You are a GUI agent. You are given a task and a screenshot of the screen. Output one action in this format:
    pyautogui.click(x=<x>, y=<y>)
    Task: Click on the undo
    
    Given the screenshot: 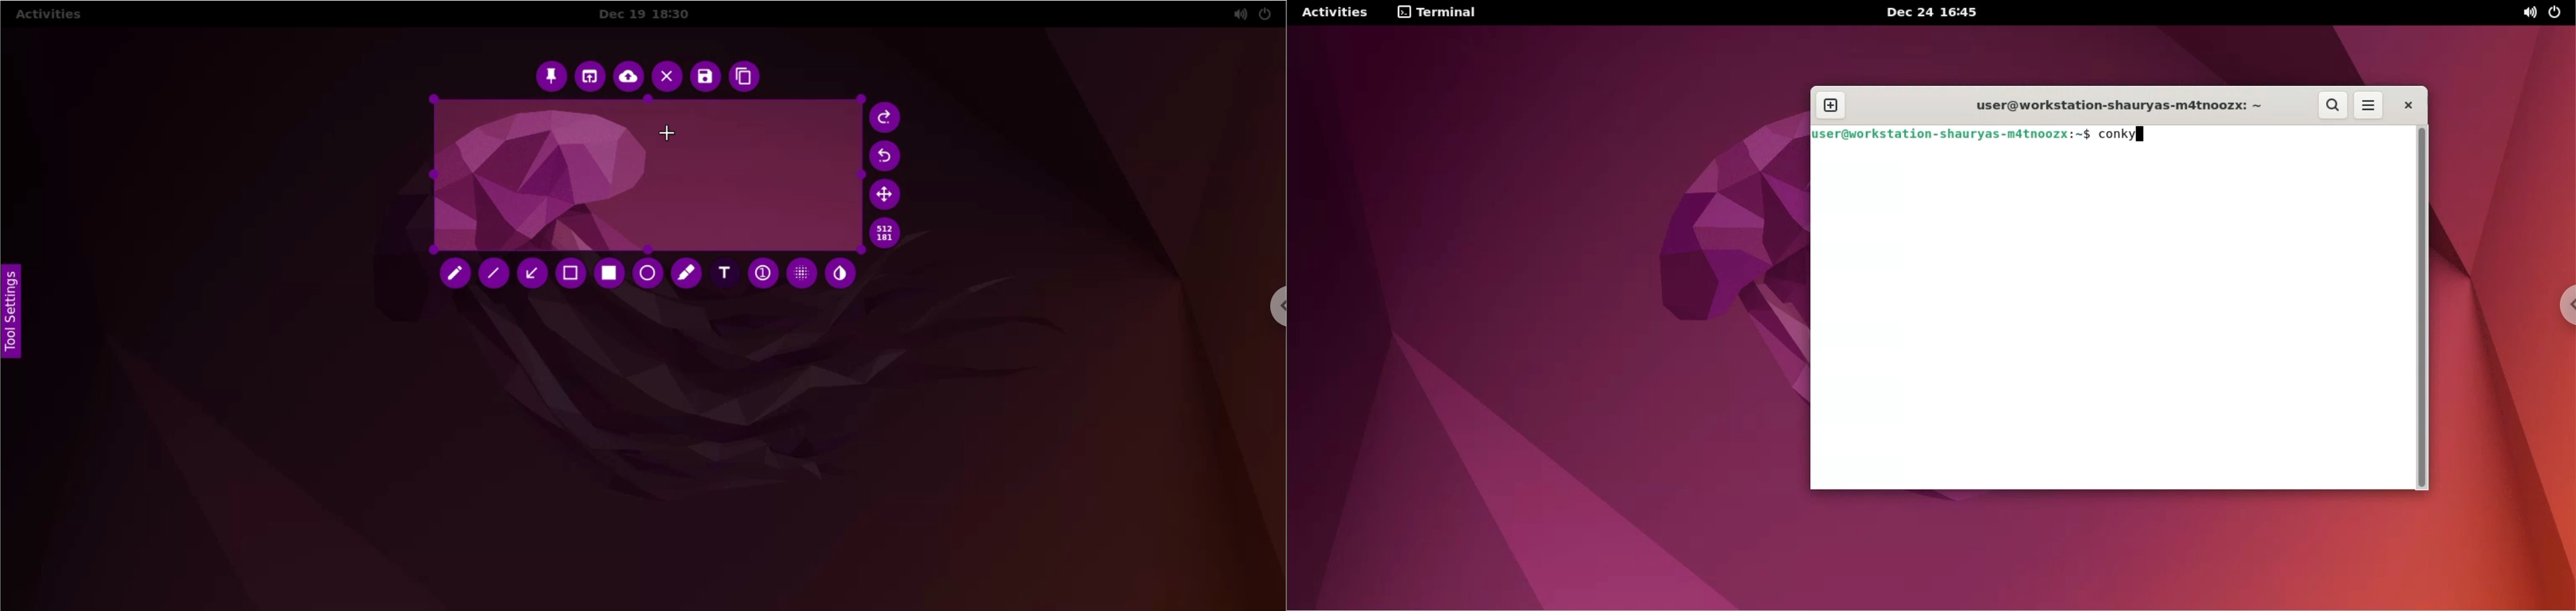 What is the action you would take?
    pyautogui.click(x=890, y=155)
    